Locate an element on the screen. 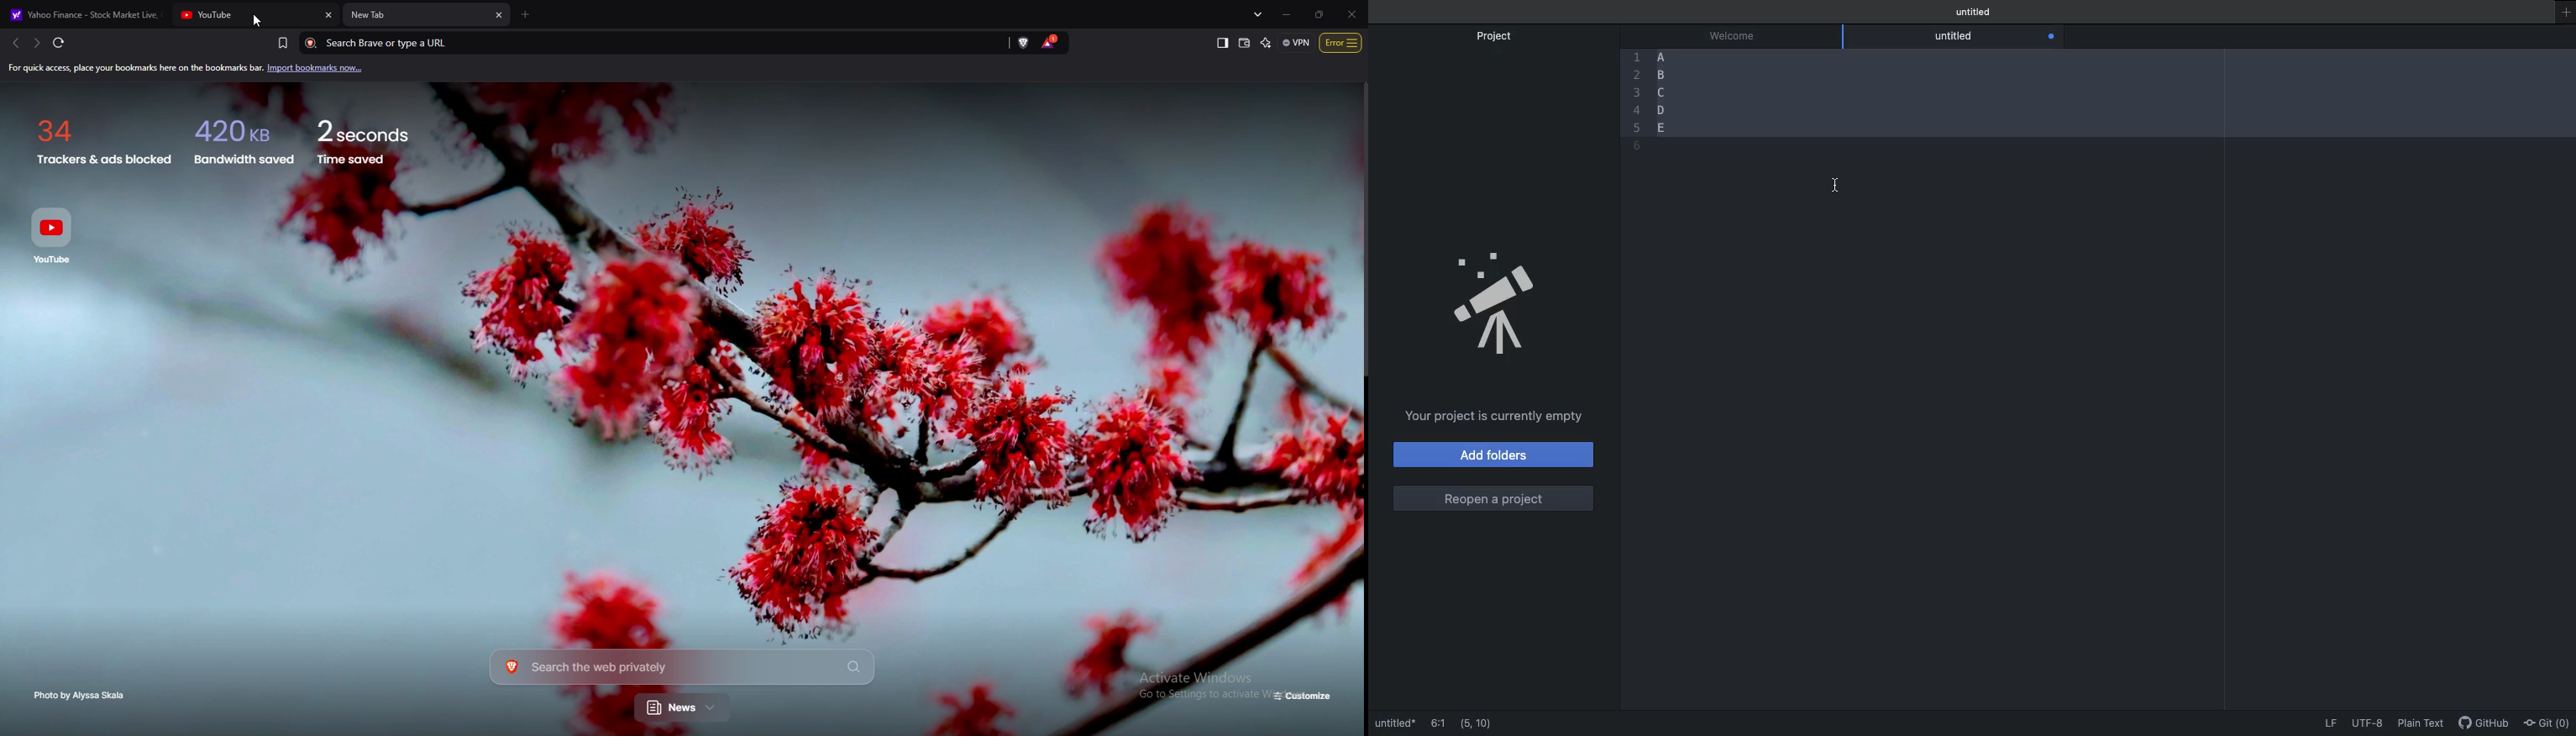 Image resolution: width=2576 pixels, height=756 pixels. 1
2
3
4
5
6 is located at coordinates (1635, 99).